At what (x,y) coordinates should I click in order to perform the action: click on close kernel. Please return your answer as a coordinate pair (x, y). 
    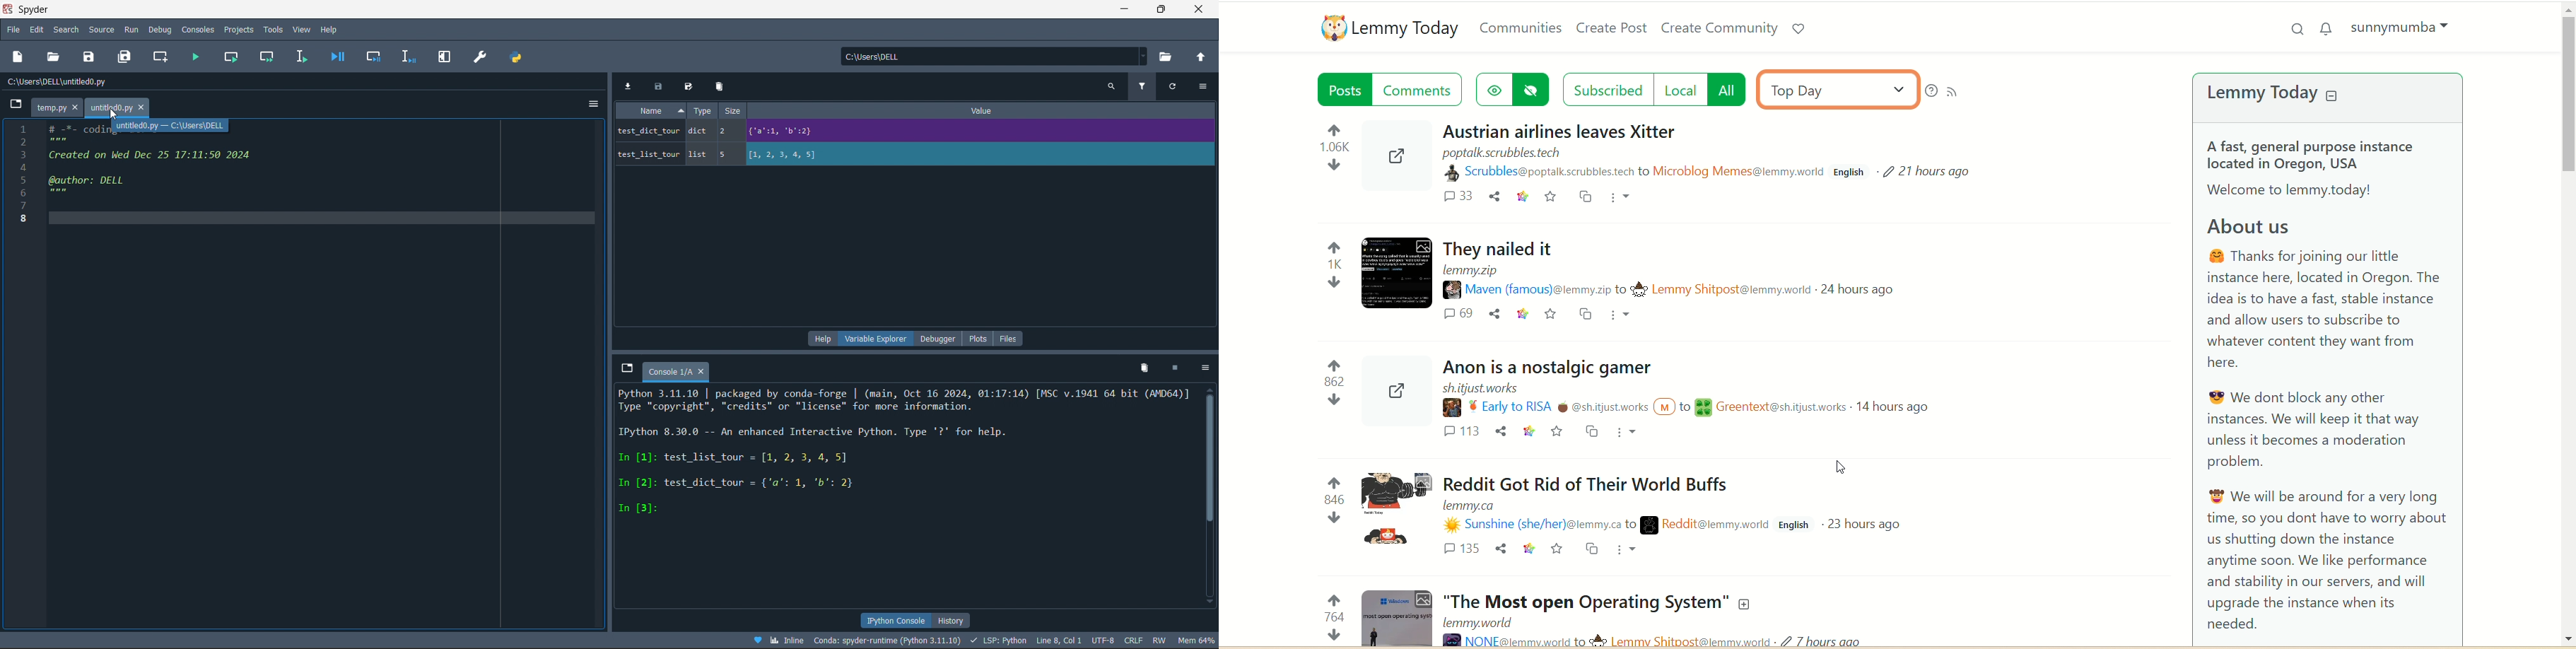
    Looking at the image, I should click on (1176, 367).